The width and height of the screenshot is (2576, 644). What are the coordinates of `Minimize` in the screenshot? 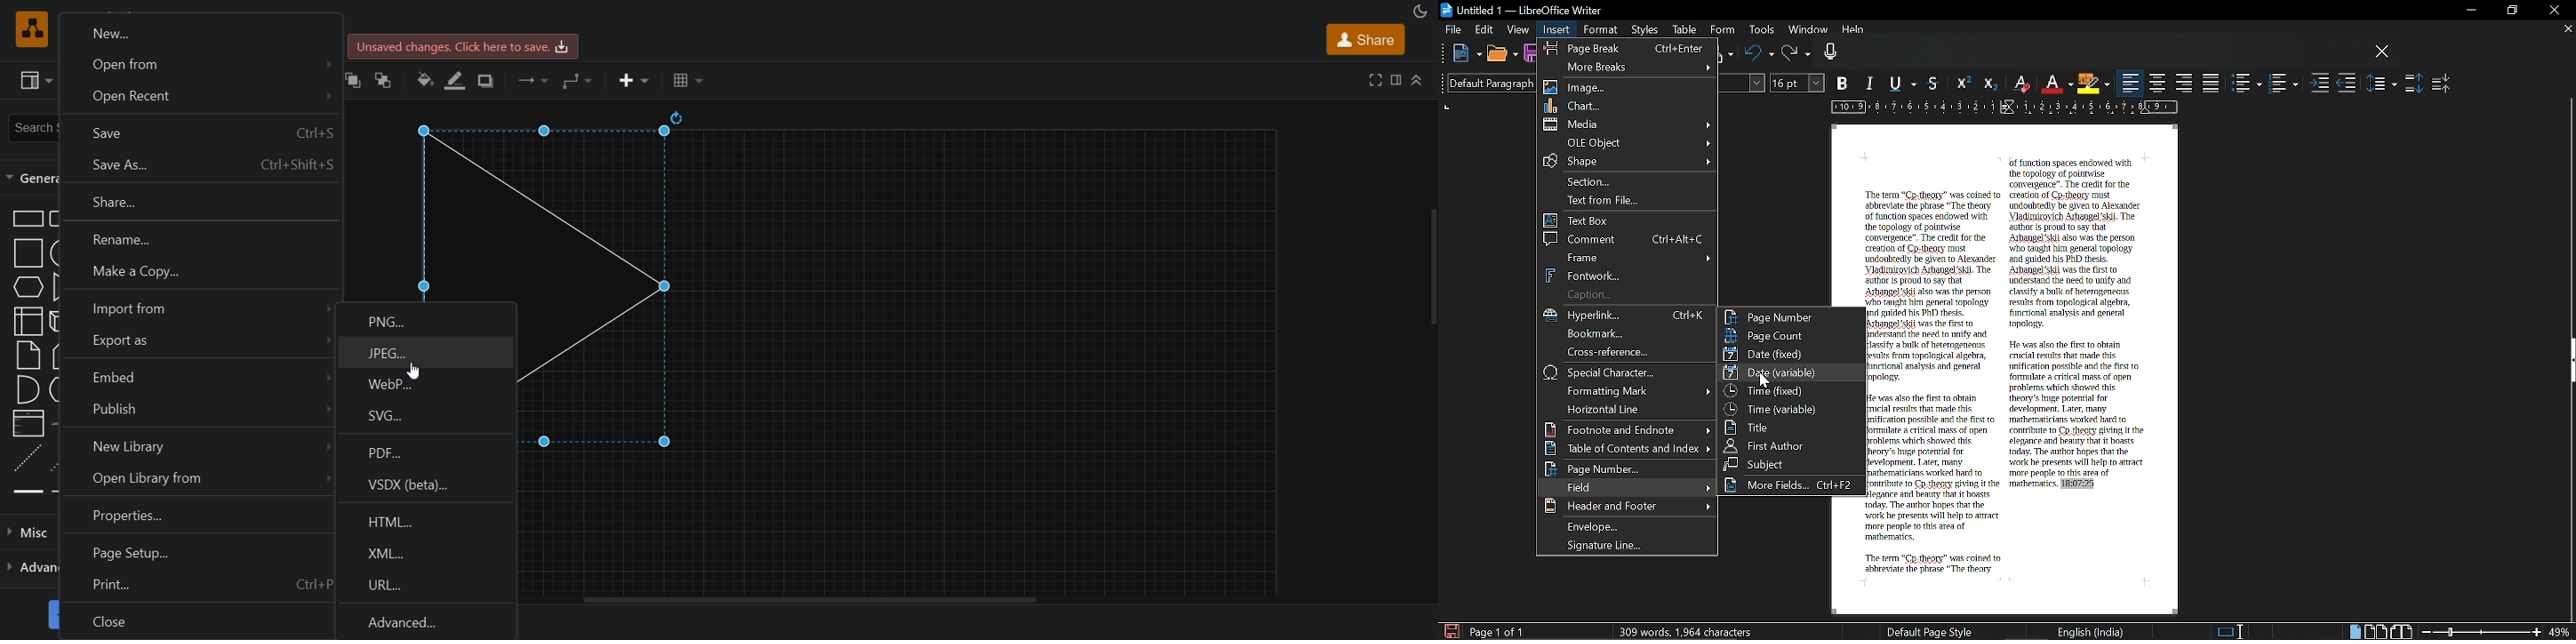 It's located at (2468, 11).